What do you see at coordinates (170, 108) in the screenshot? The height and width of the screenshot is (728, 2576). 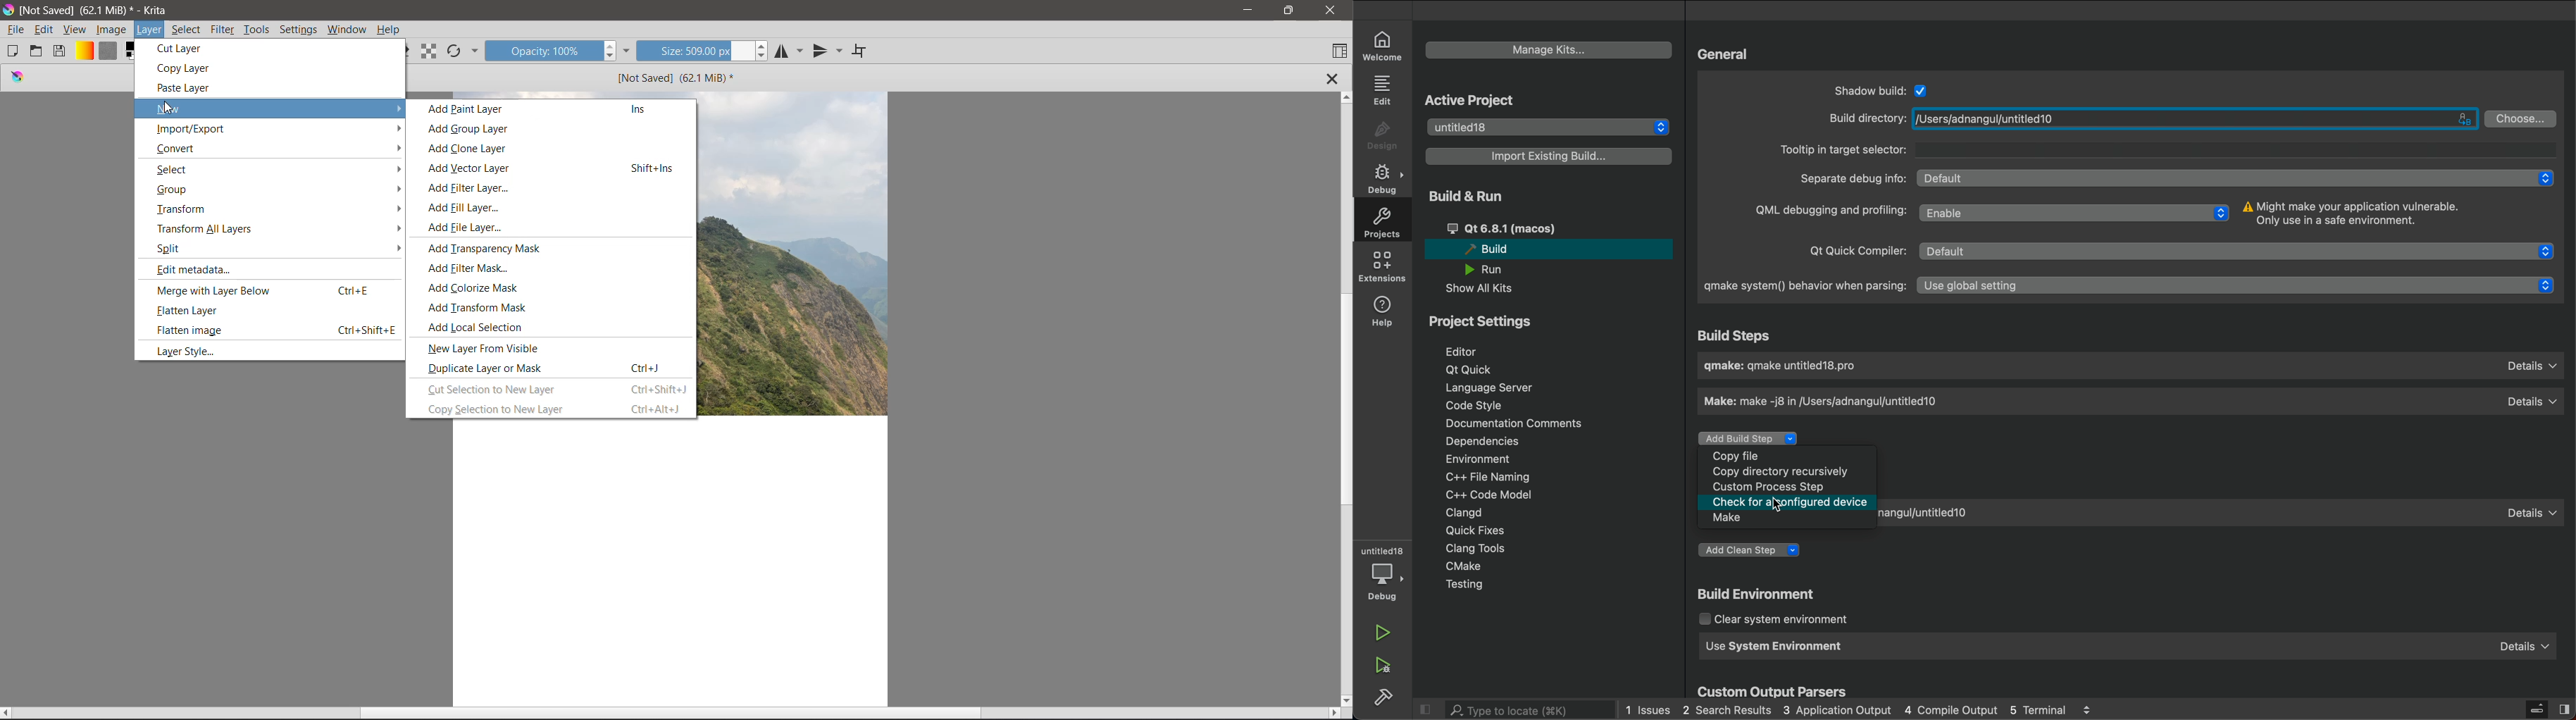 I see `cursor` at bounding box center [170, 108].